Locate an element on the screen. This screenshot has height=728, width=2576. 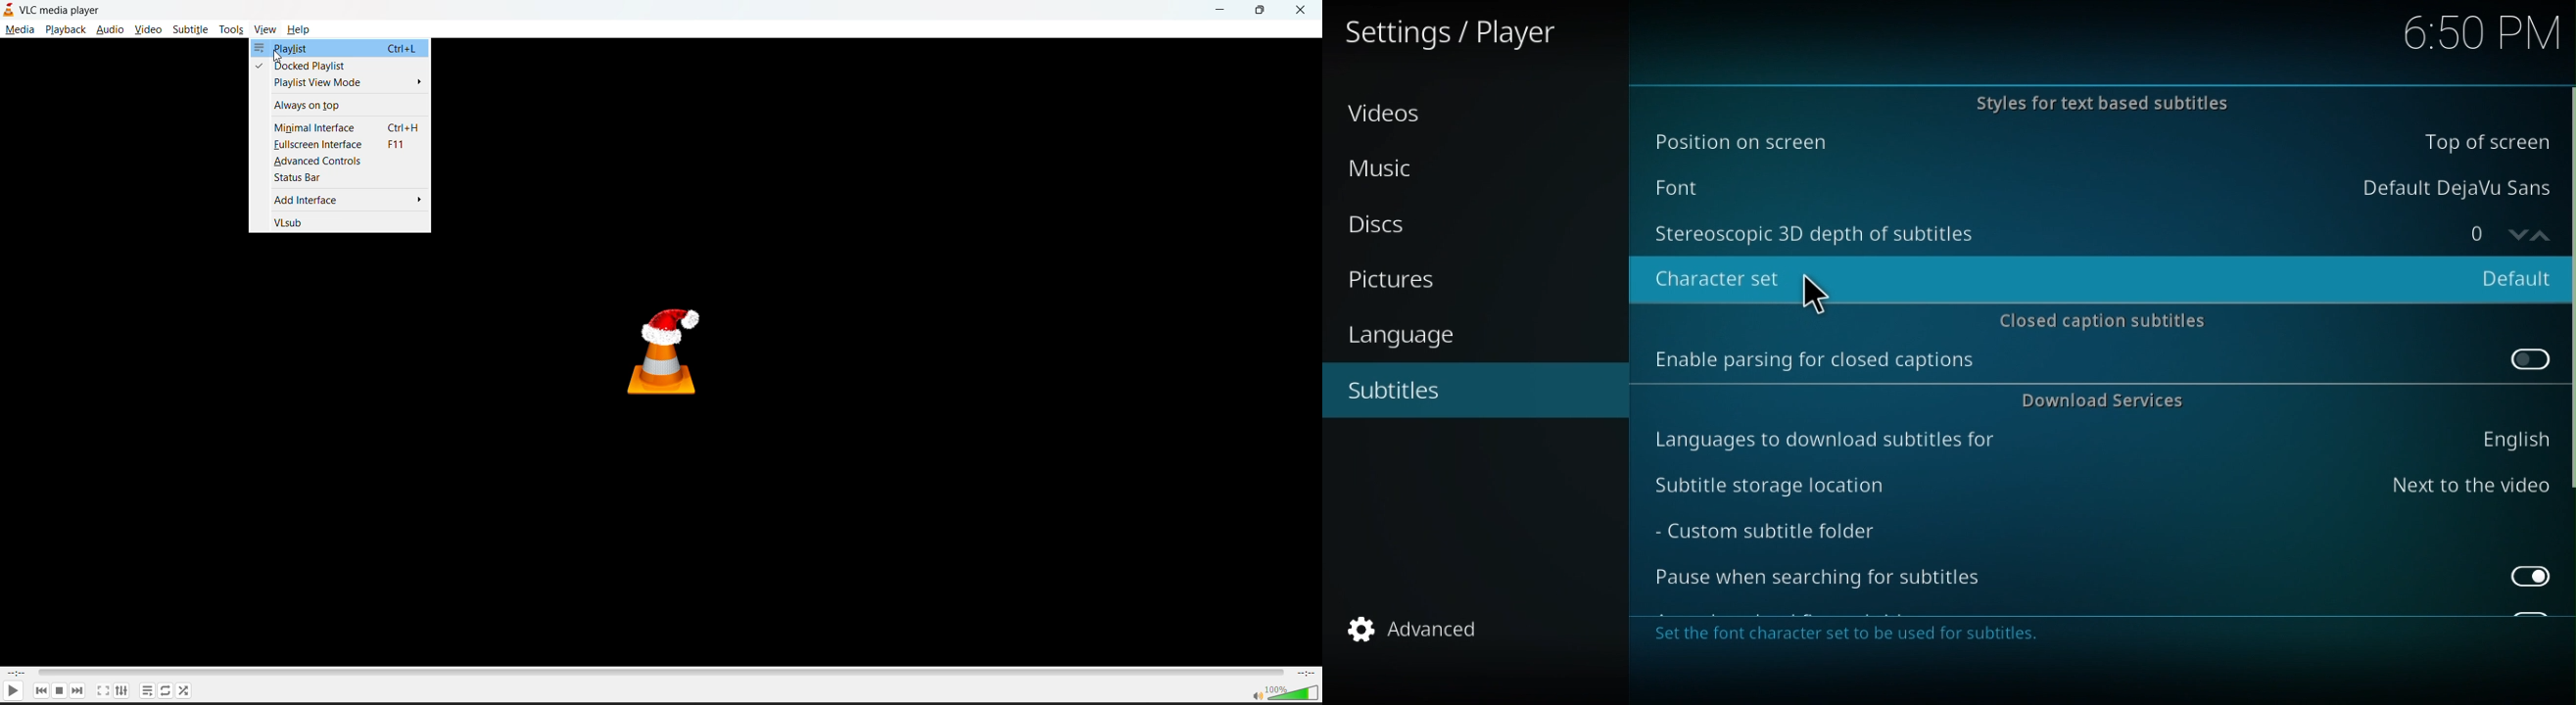
Music is located at coordinates (1388, 174).